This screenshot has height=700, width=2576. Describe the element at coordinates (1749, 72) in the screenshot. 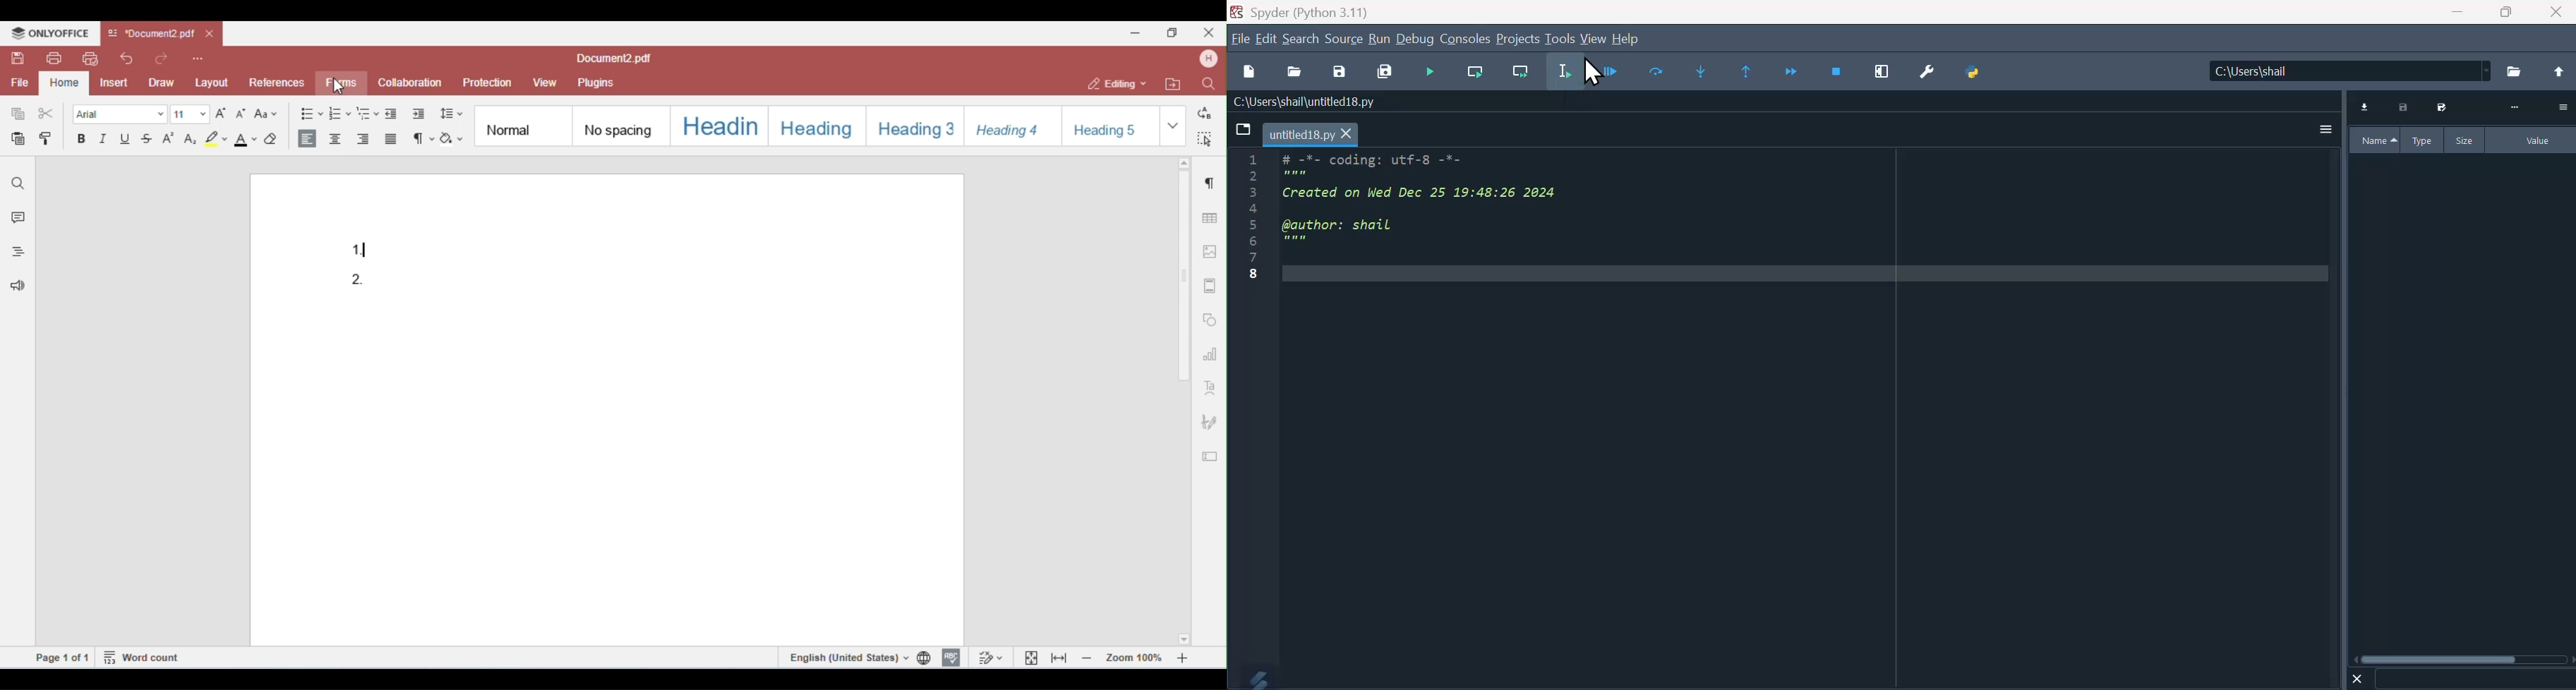

I see `Find previous` at that location.